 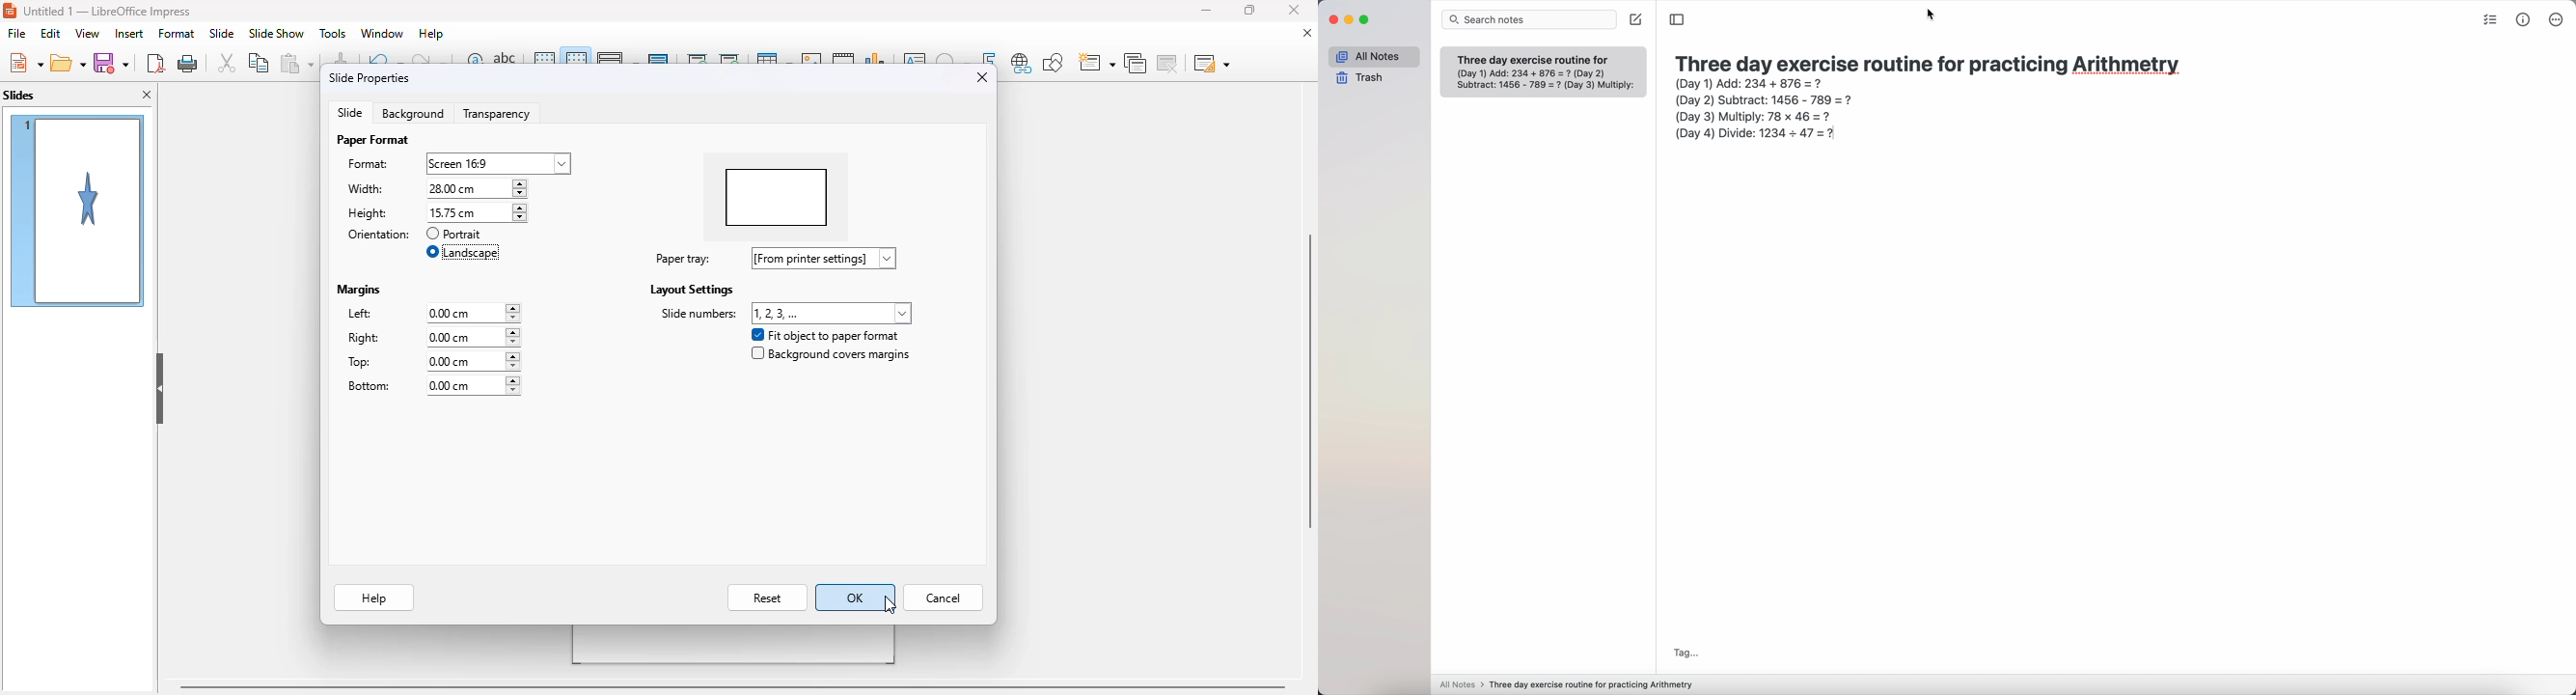 What do you see at coordinates (2557, 20) in the screenshot?
I see `more options` at bounding box center [2557, 20].